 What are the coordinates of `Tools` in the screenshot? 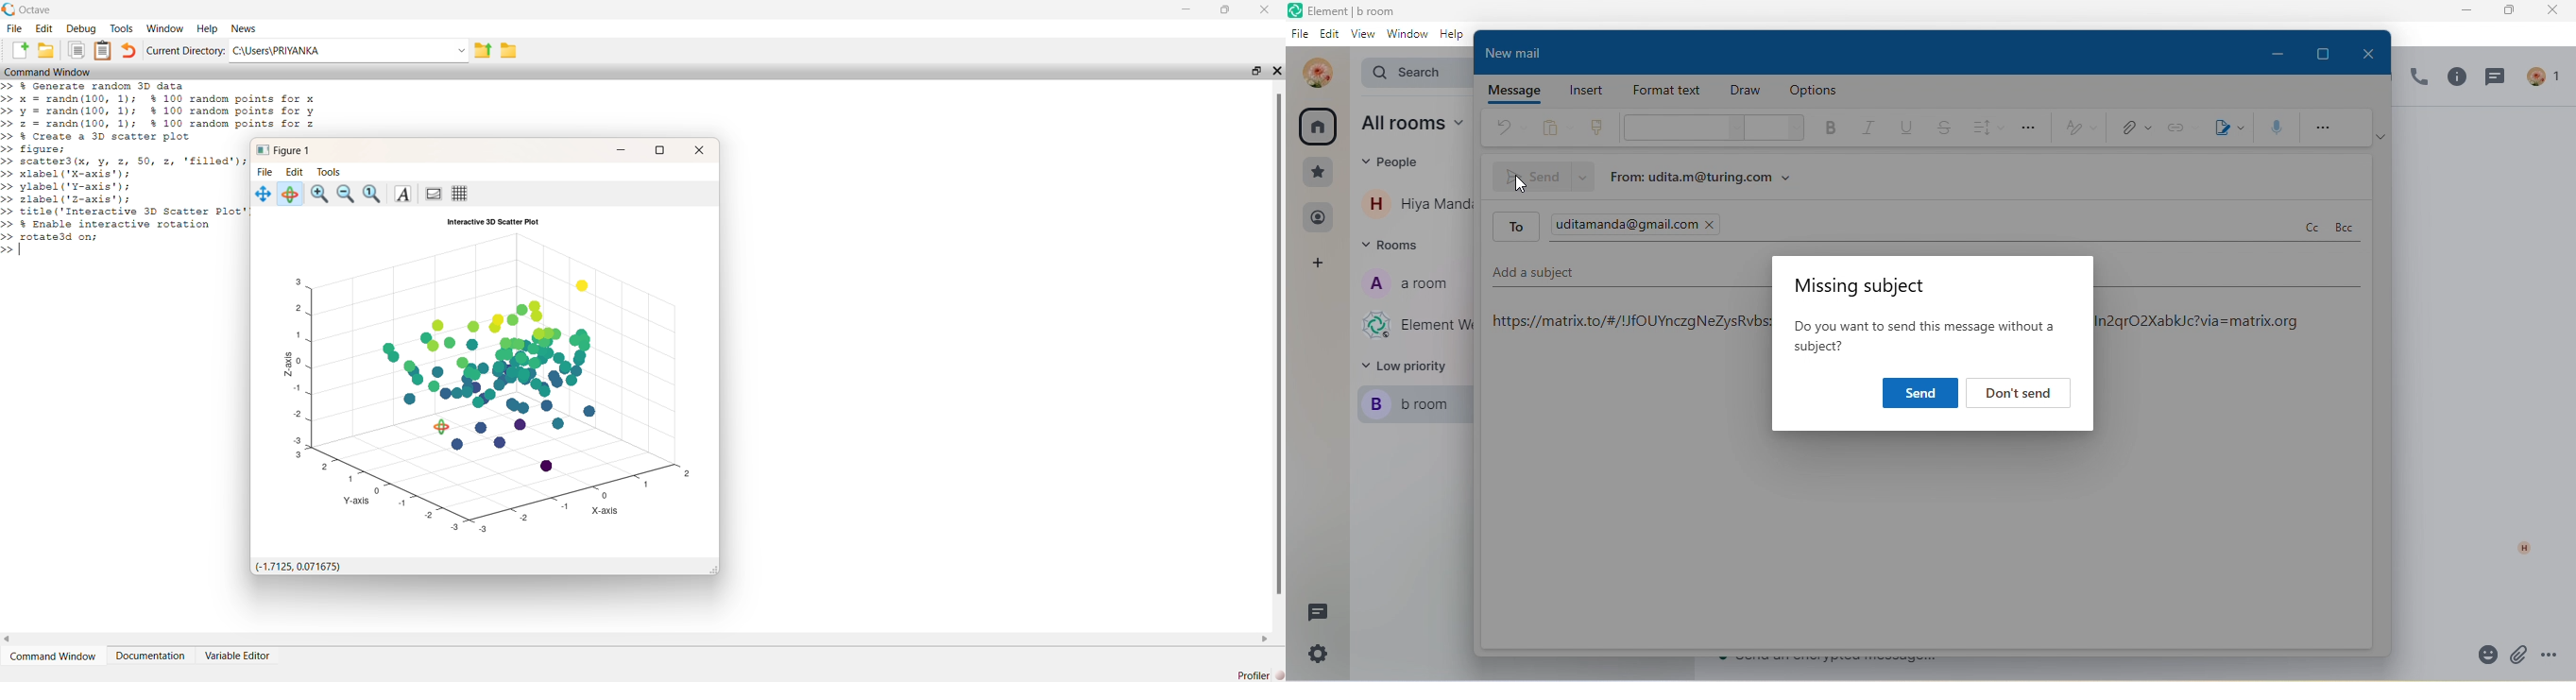 It's located at (121, 29).